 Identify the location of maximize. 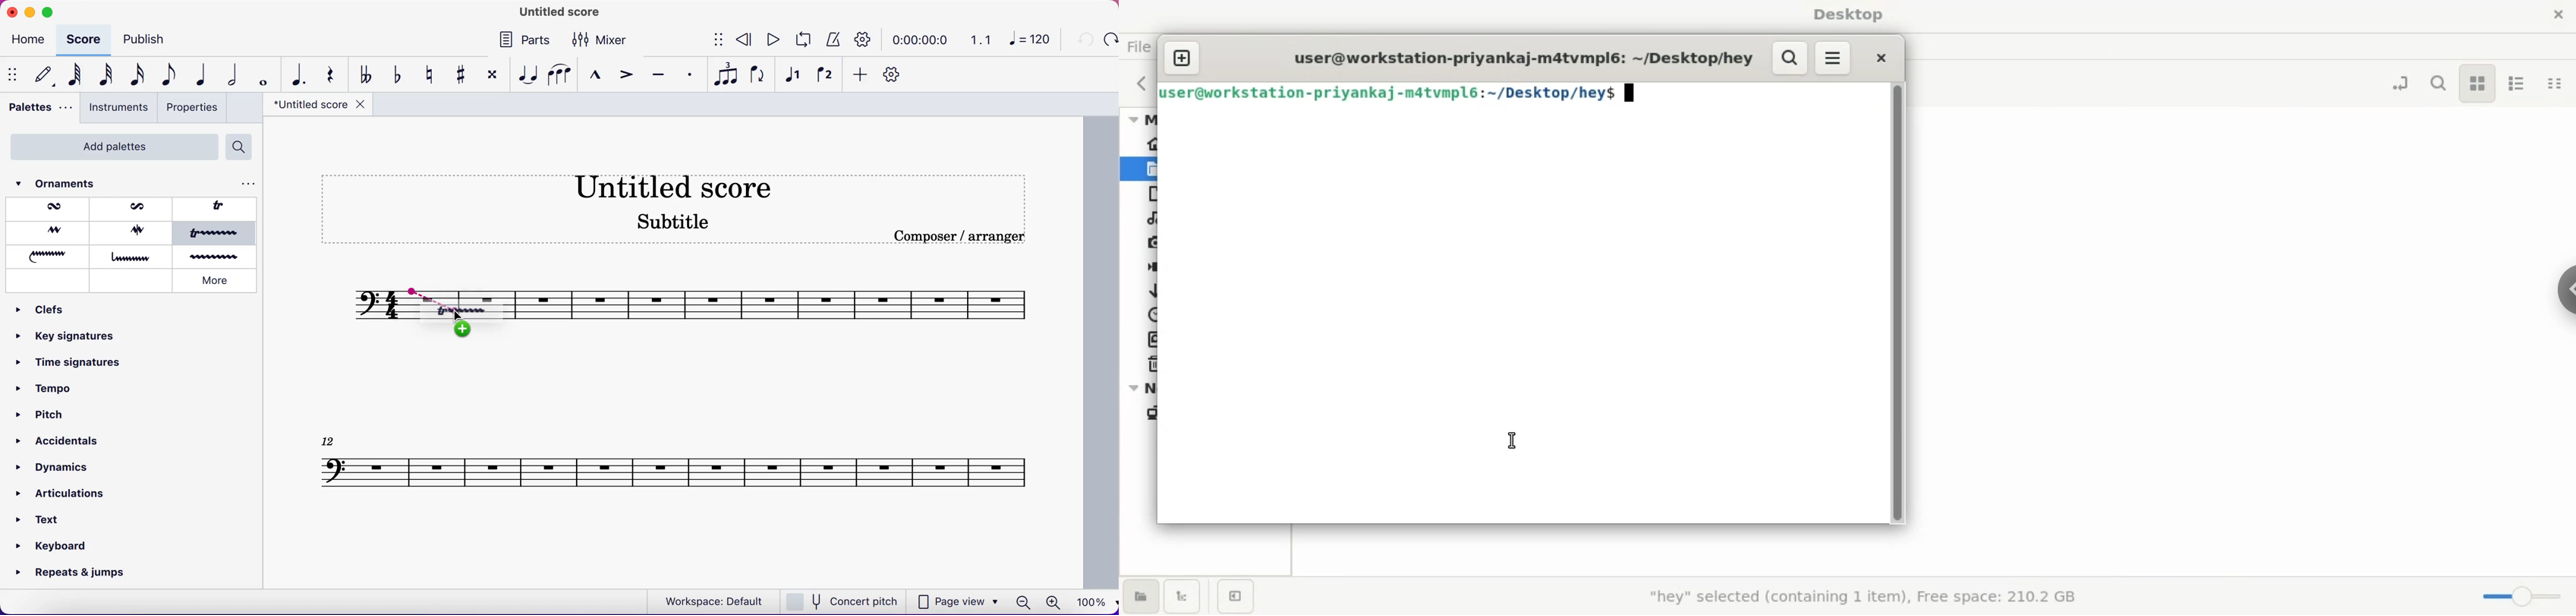
(48, 12).